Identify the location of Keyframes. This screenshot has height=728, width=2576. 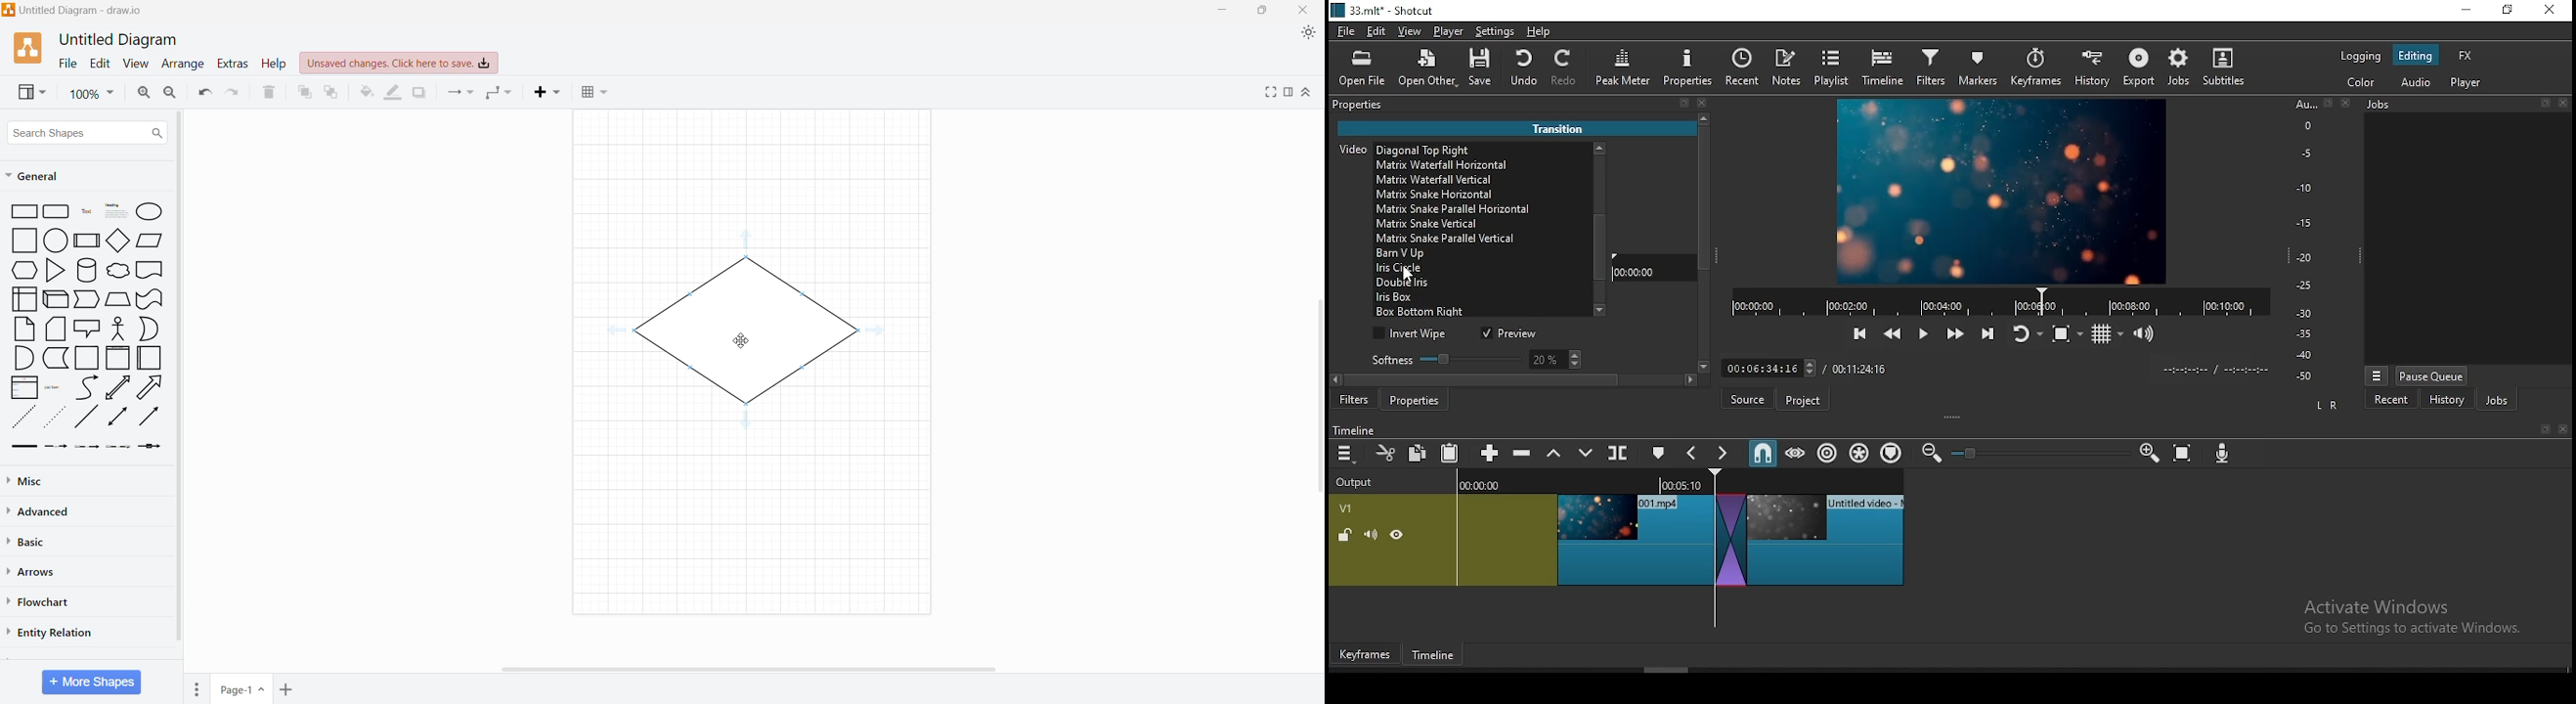
(1363, 655).